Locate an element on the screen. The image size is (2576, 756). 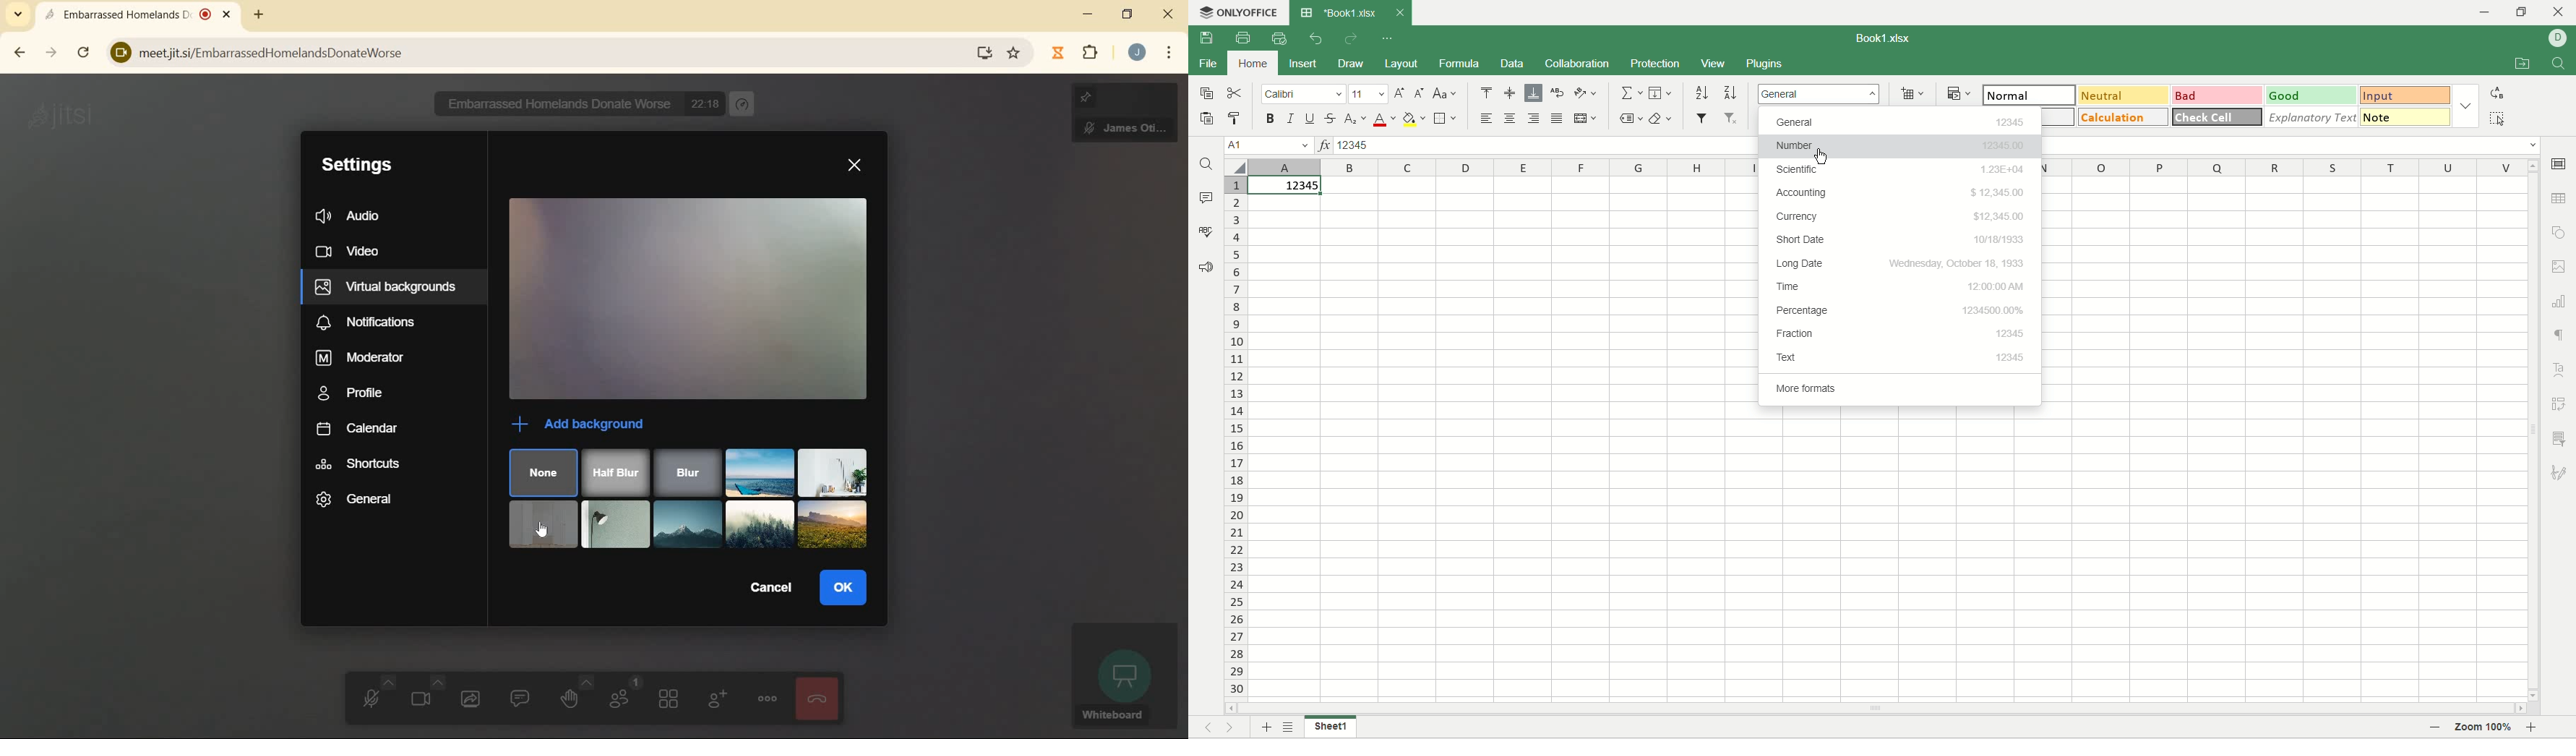
filter is located at coordinates (1701, 119).